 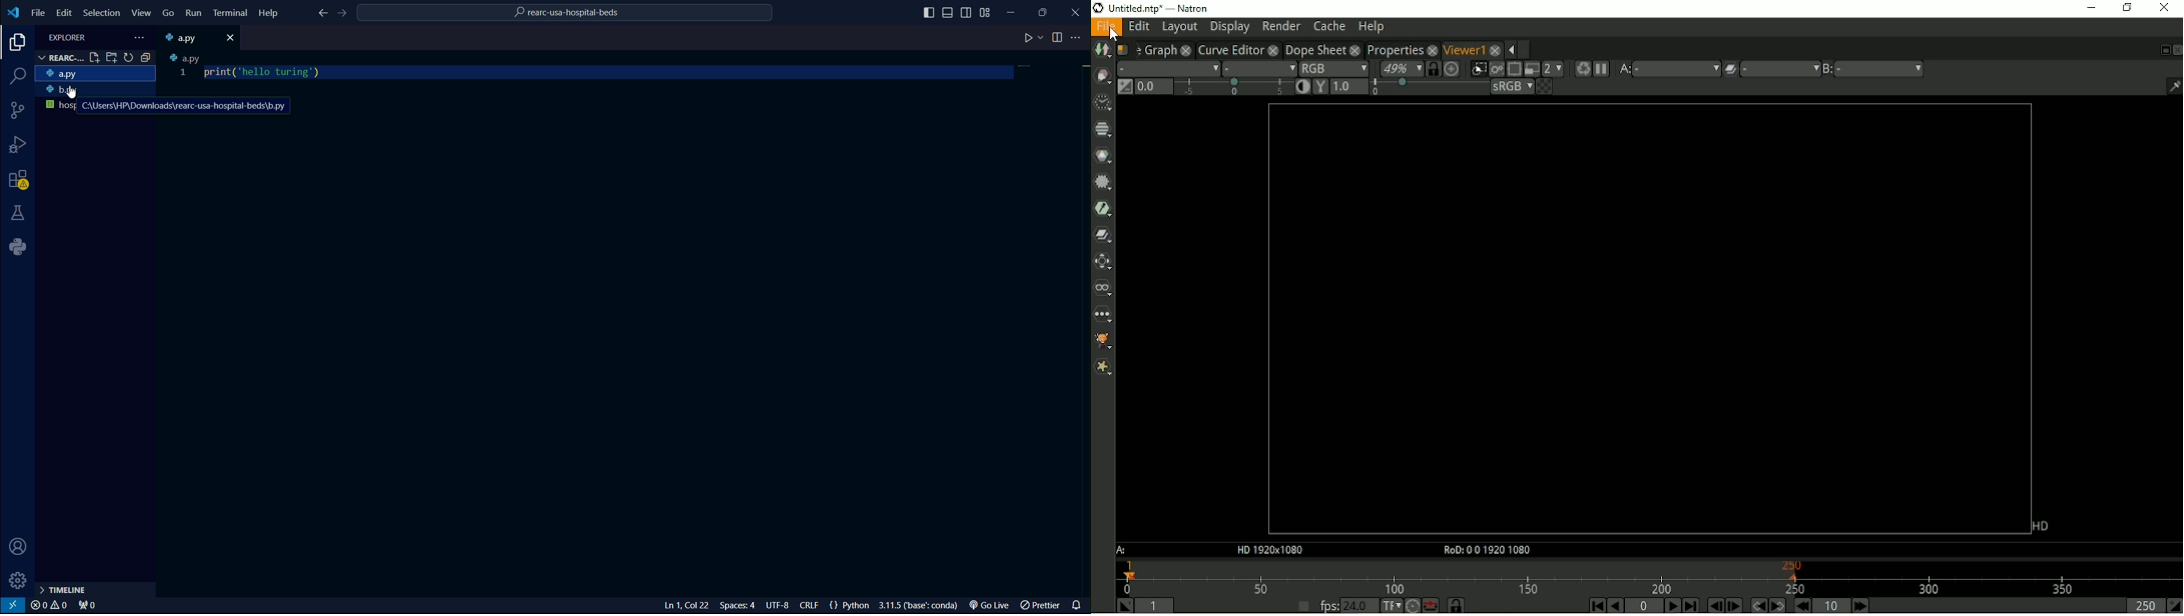 What do you see at coordinates (265, 72) in the screenshot?
I see `print('hello turing')` at bounding box center [265, 72].